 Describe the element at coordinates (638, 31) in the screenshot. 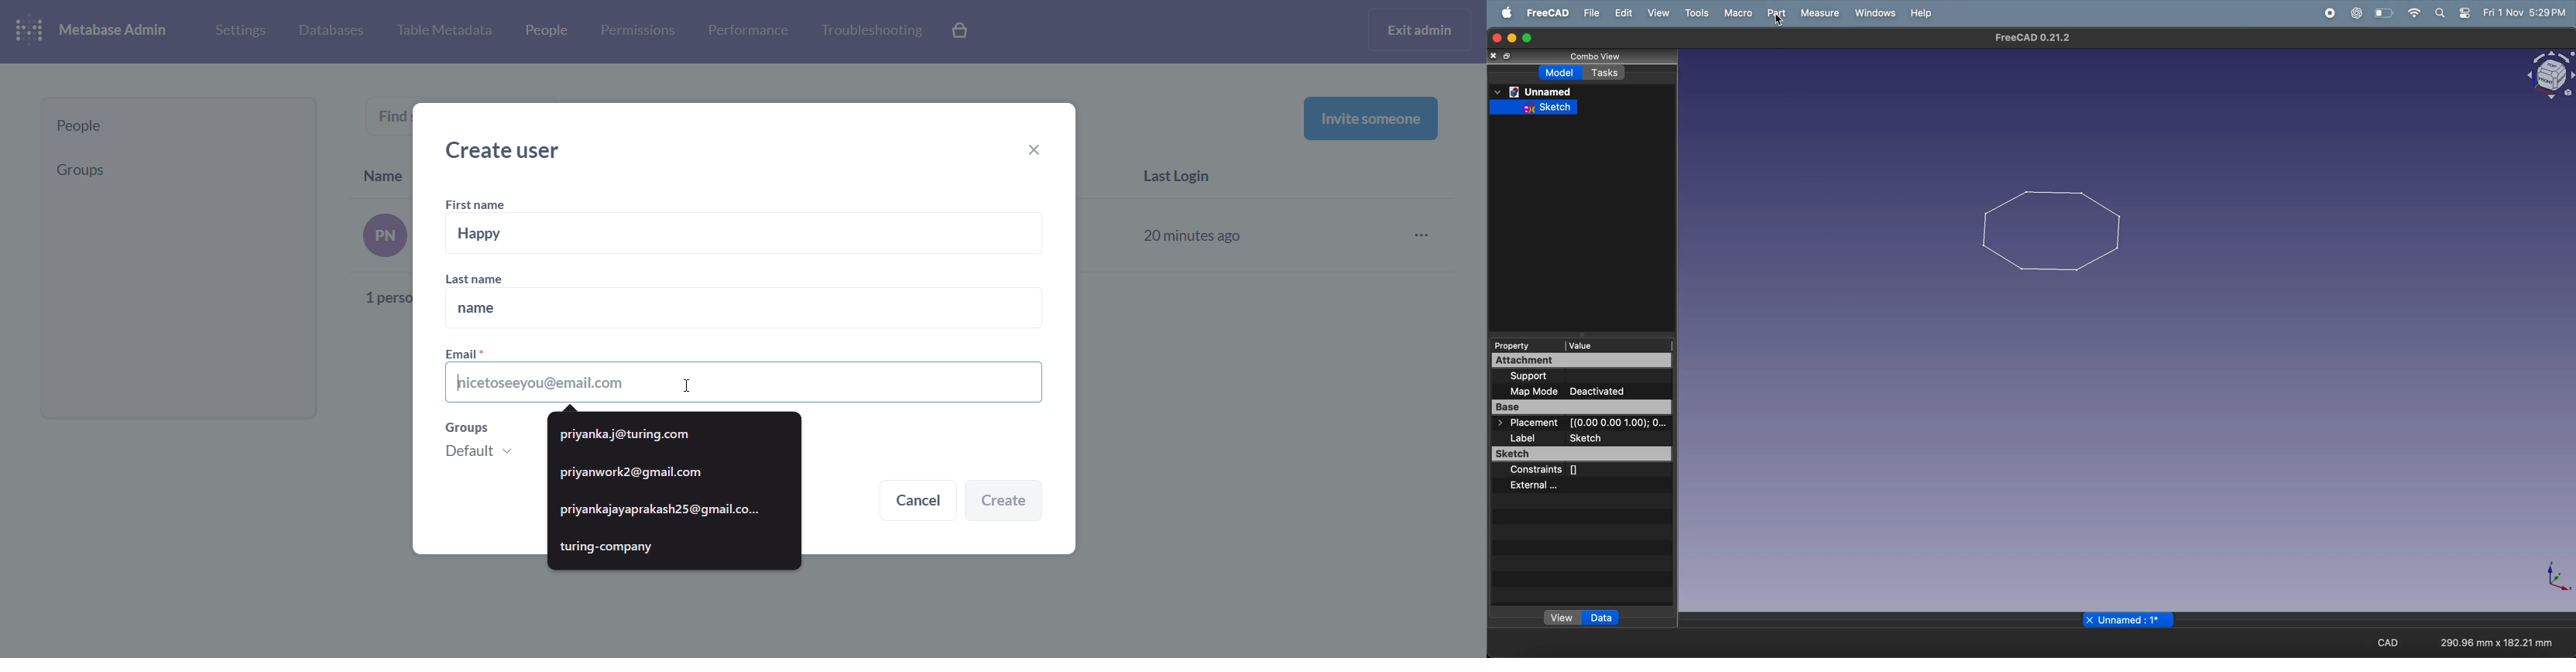

I see `permissions` at that location.